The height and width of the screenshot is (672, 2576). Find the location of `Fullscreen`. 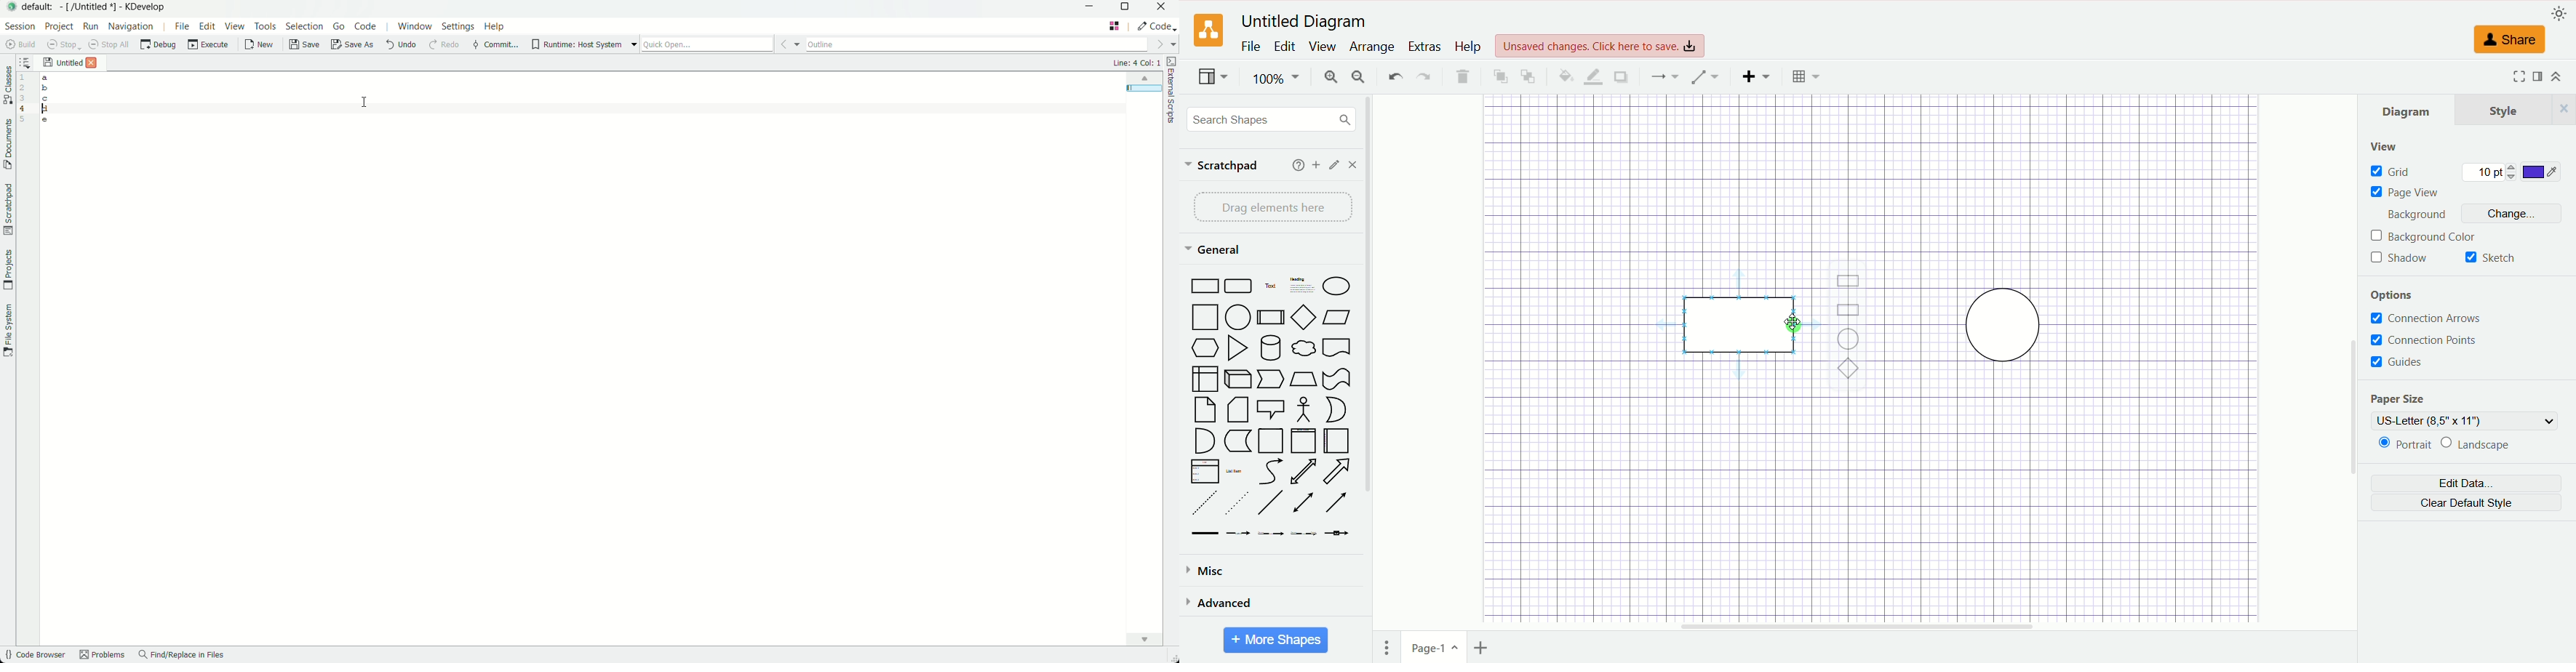

Fullscreen is located at coordinates (2516, 77).